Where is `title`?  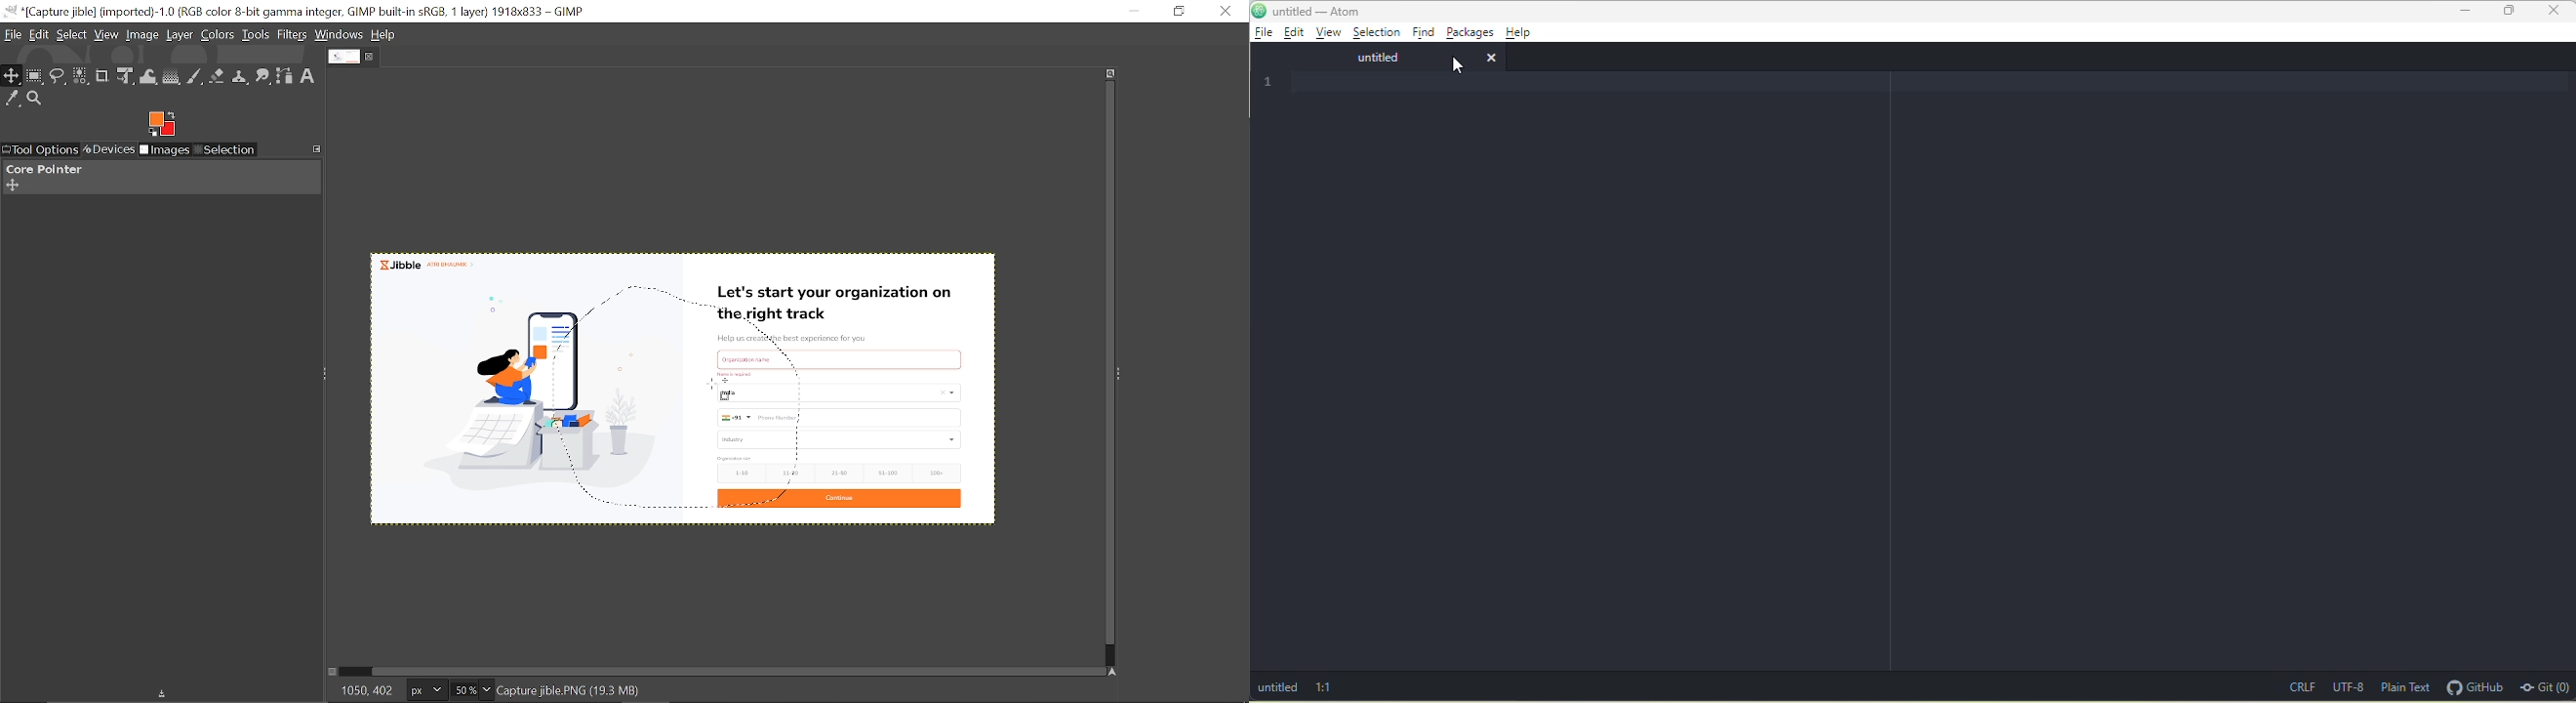
title is located at coordinates (1308, 12).